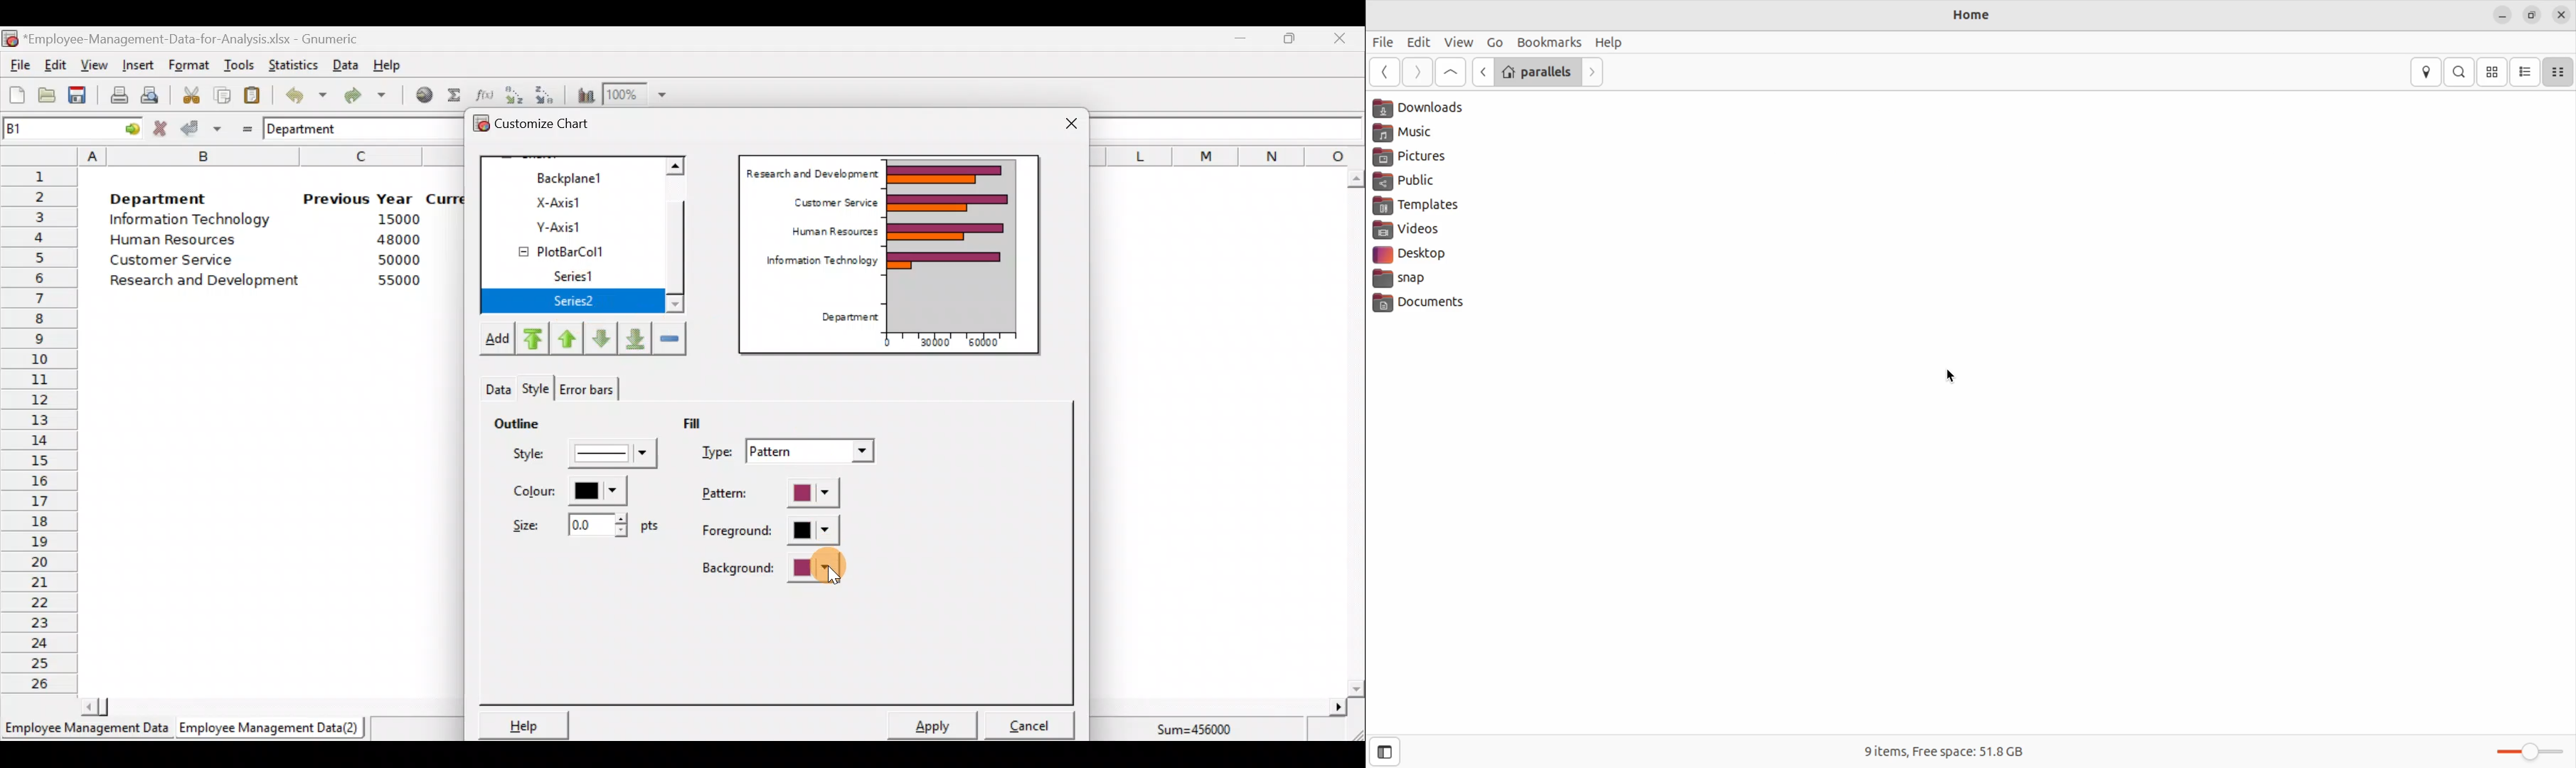 The image size is (2576, 784). I want to click on Theme, so click(541, 389).